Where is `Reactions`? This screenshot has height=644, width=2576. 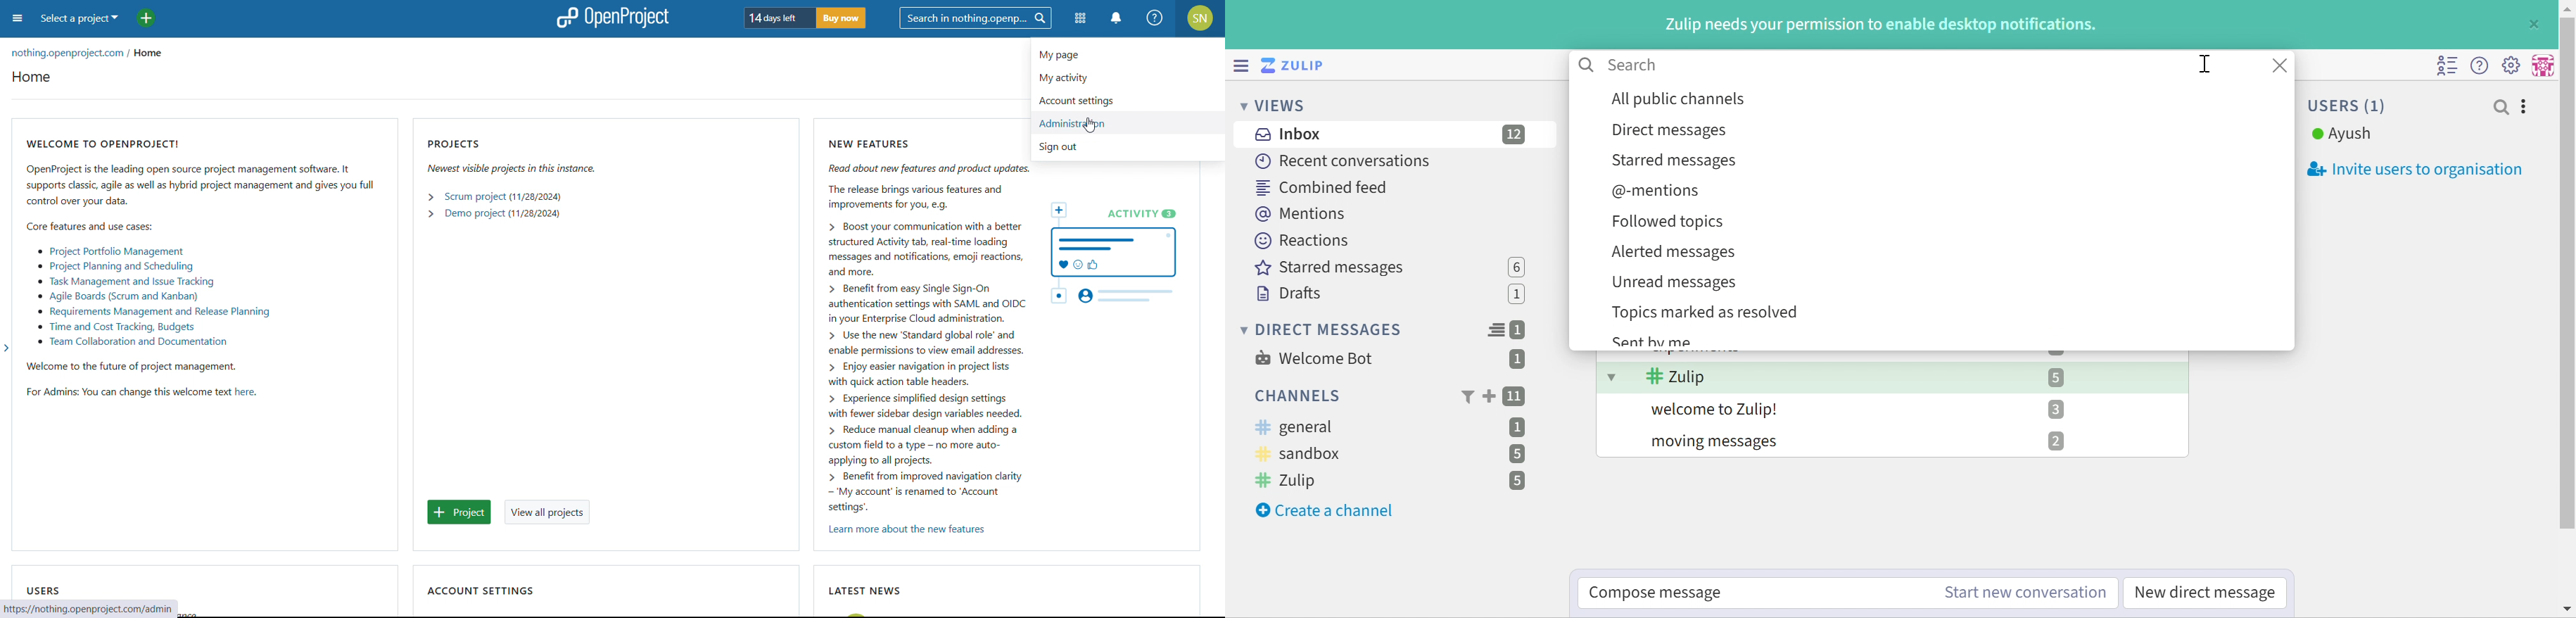
Reactions is located at coordinates (1306, 241).